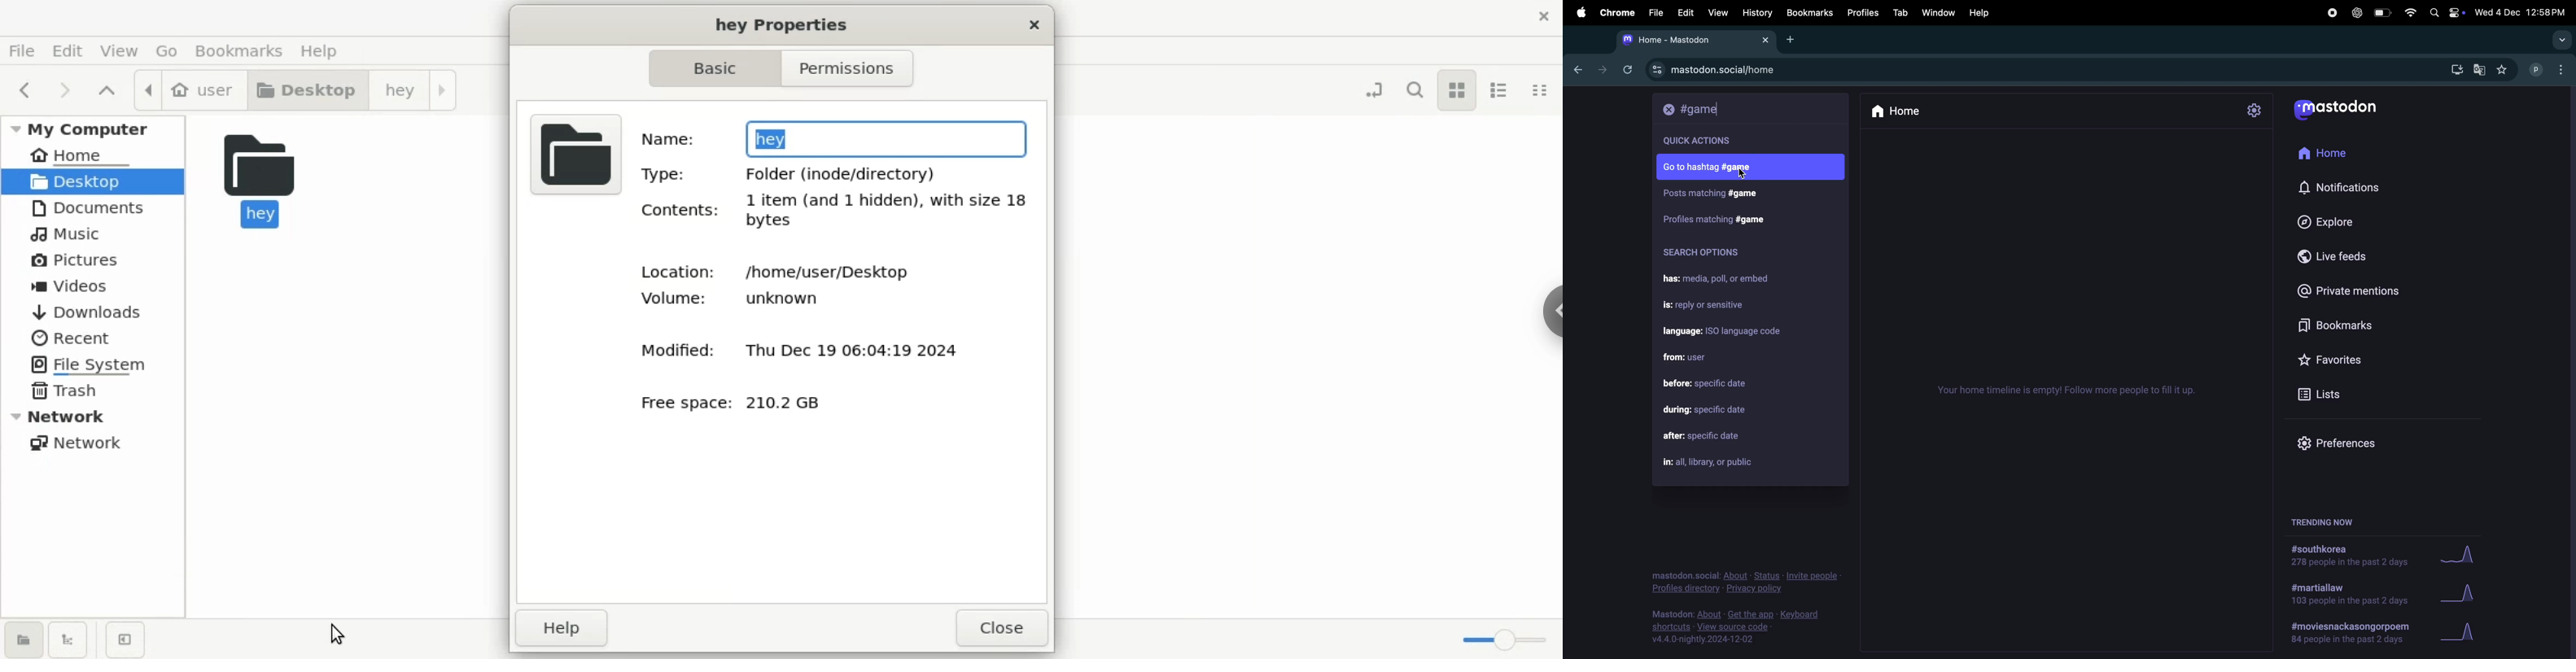  What do you see at coordinates (2321, 393) in the screenshot?
I see `list` at bounding box center [2321, 393].